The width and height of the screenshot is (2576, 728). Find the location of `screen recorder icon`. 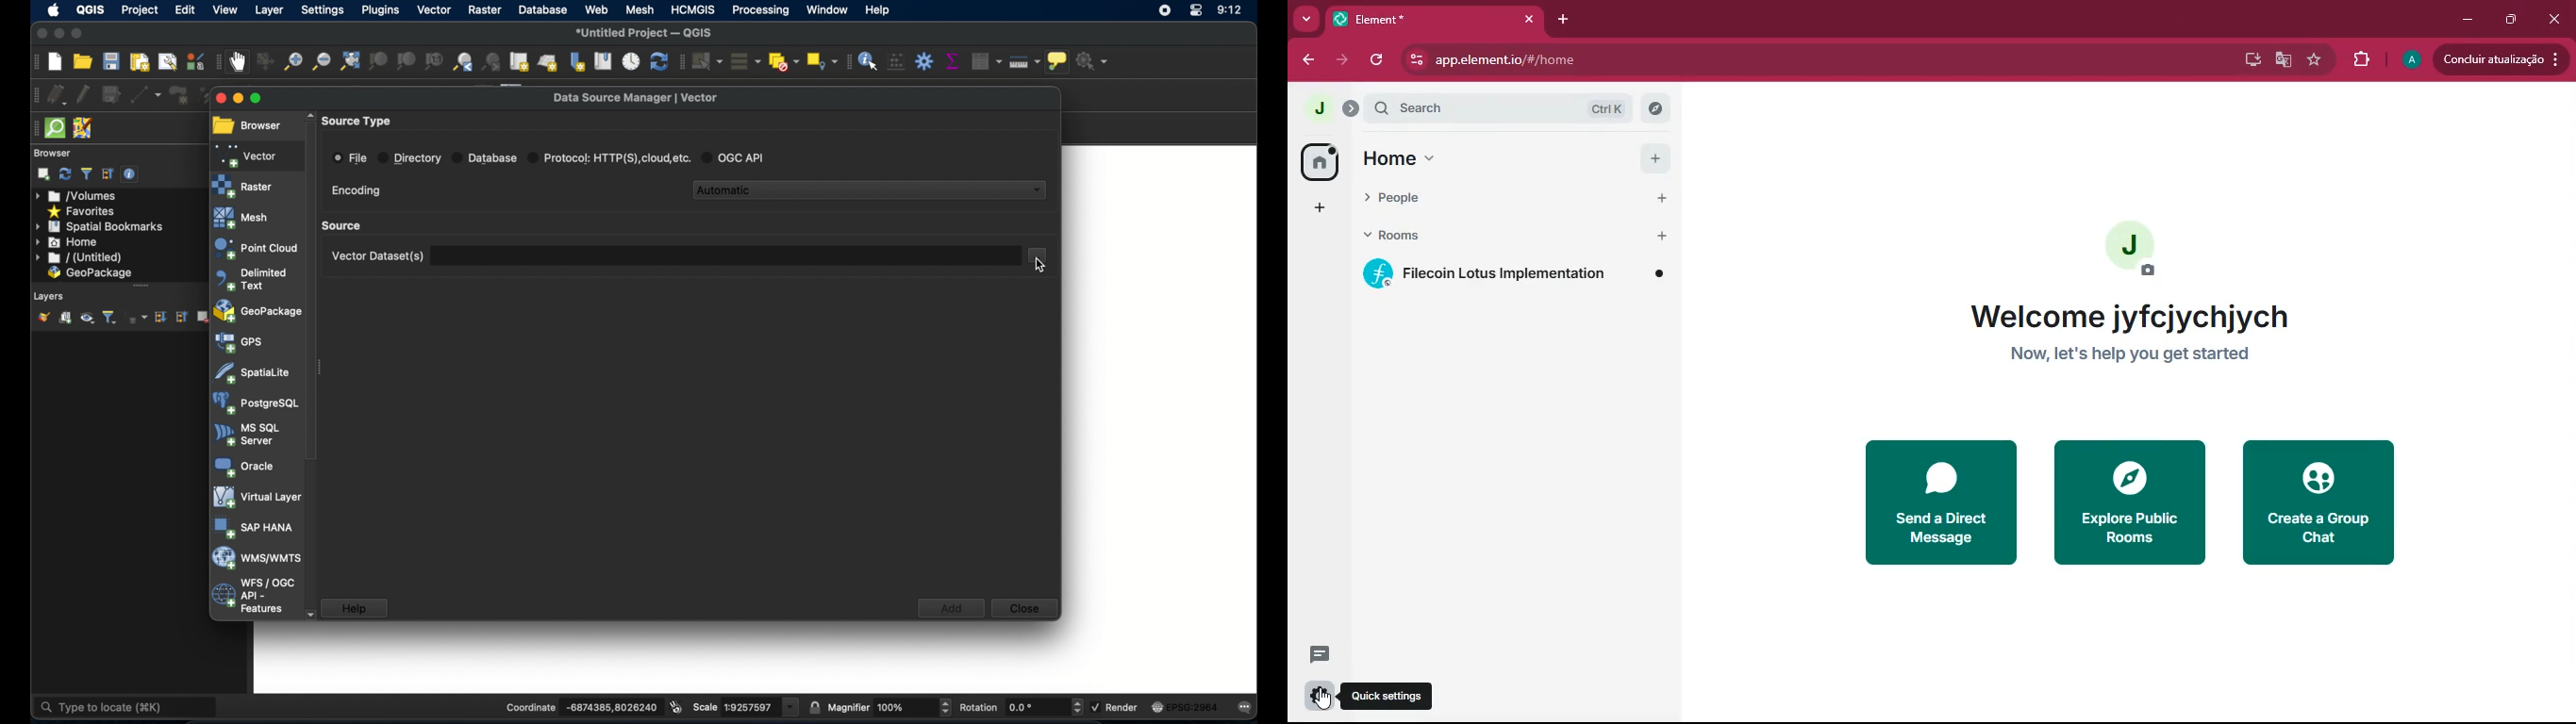

screen recorder icon is located at coordinates (1165, 9).